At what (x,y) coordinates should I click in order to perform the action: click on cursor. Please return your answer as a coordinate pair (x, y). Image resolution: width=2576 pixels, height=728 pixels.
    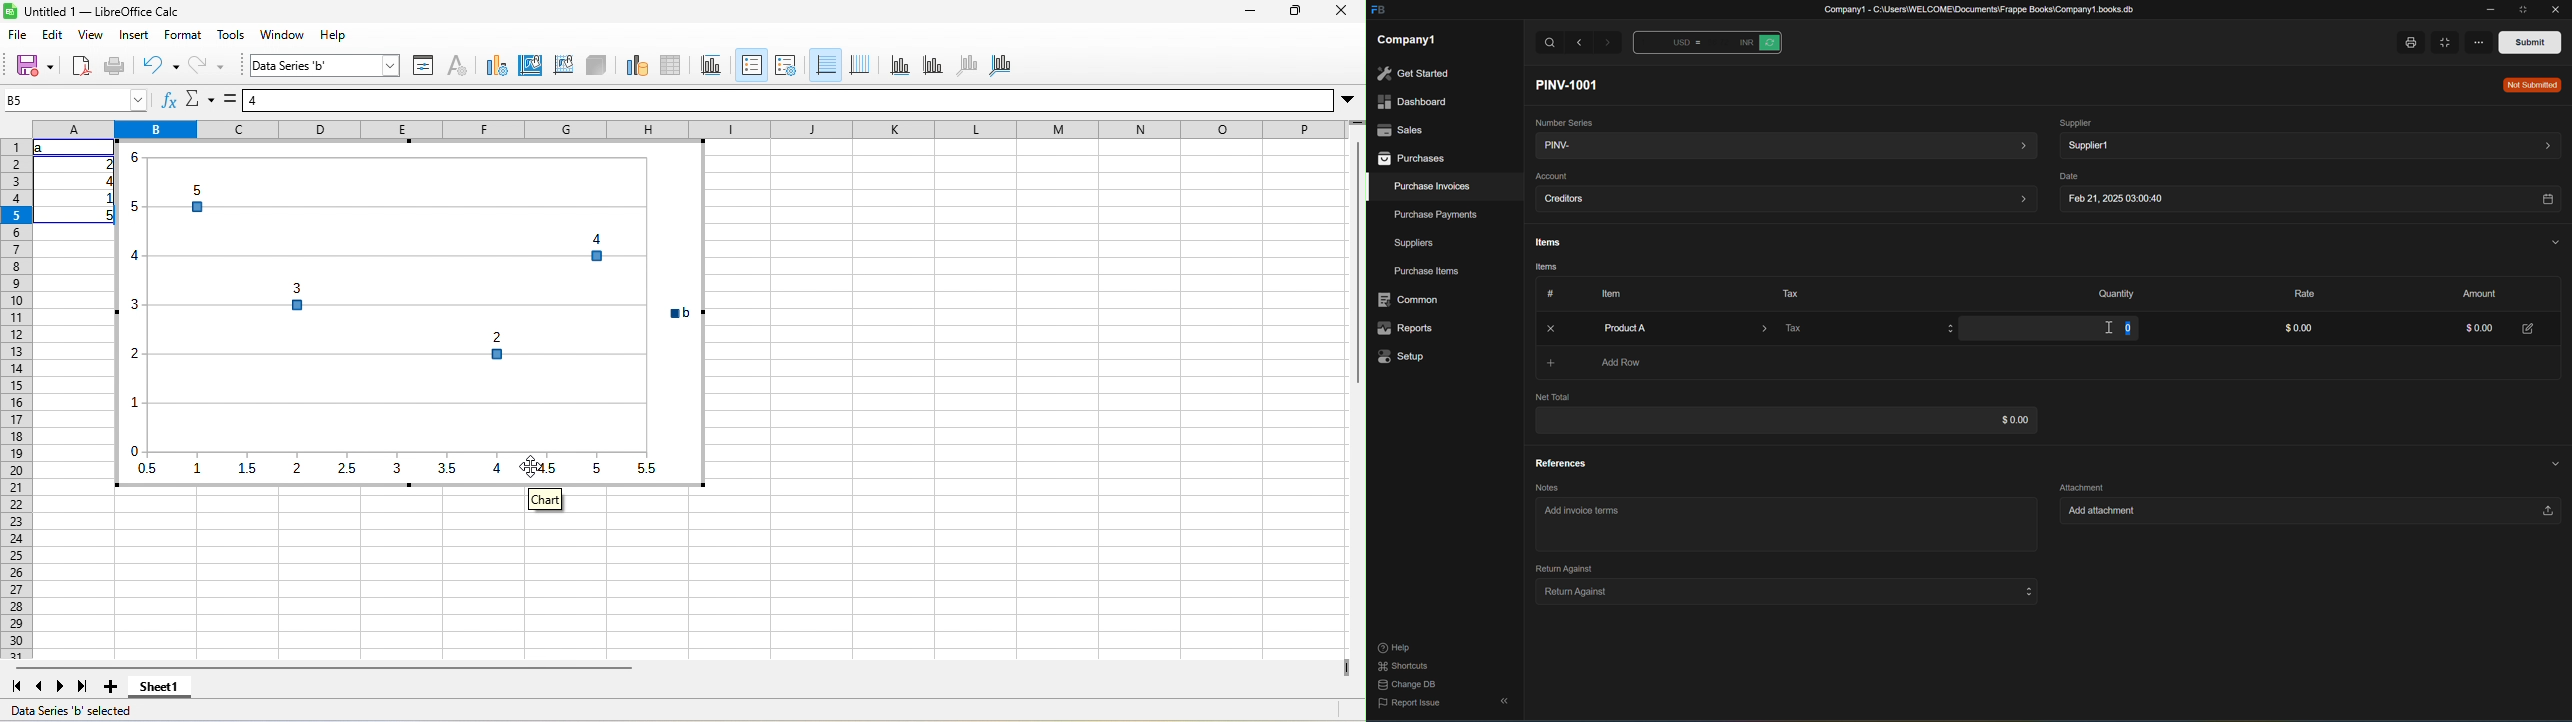
    Looking at the image, I should click on (2097, 328).